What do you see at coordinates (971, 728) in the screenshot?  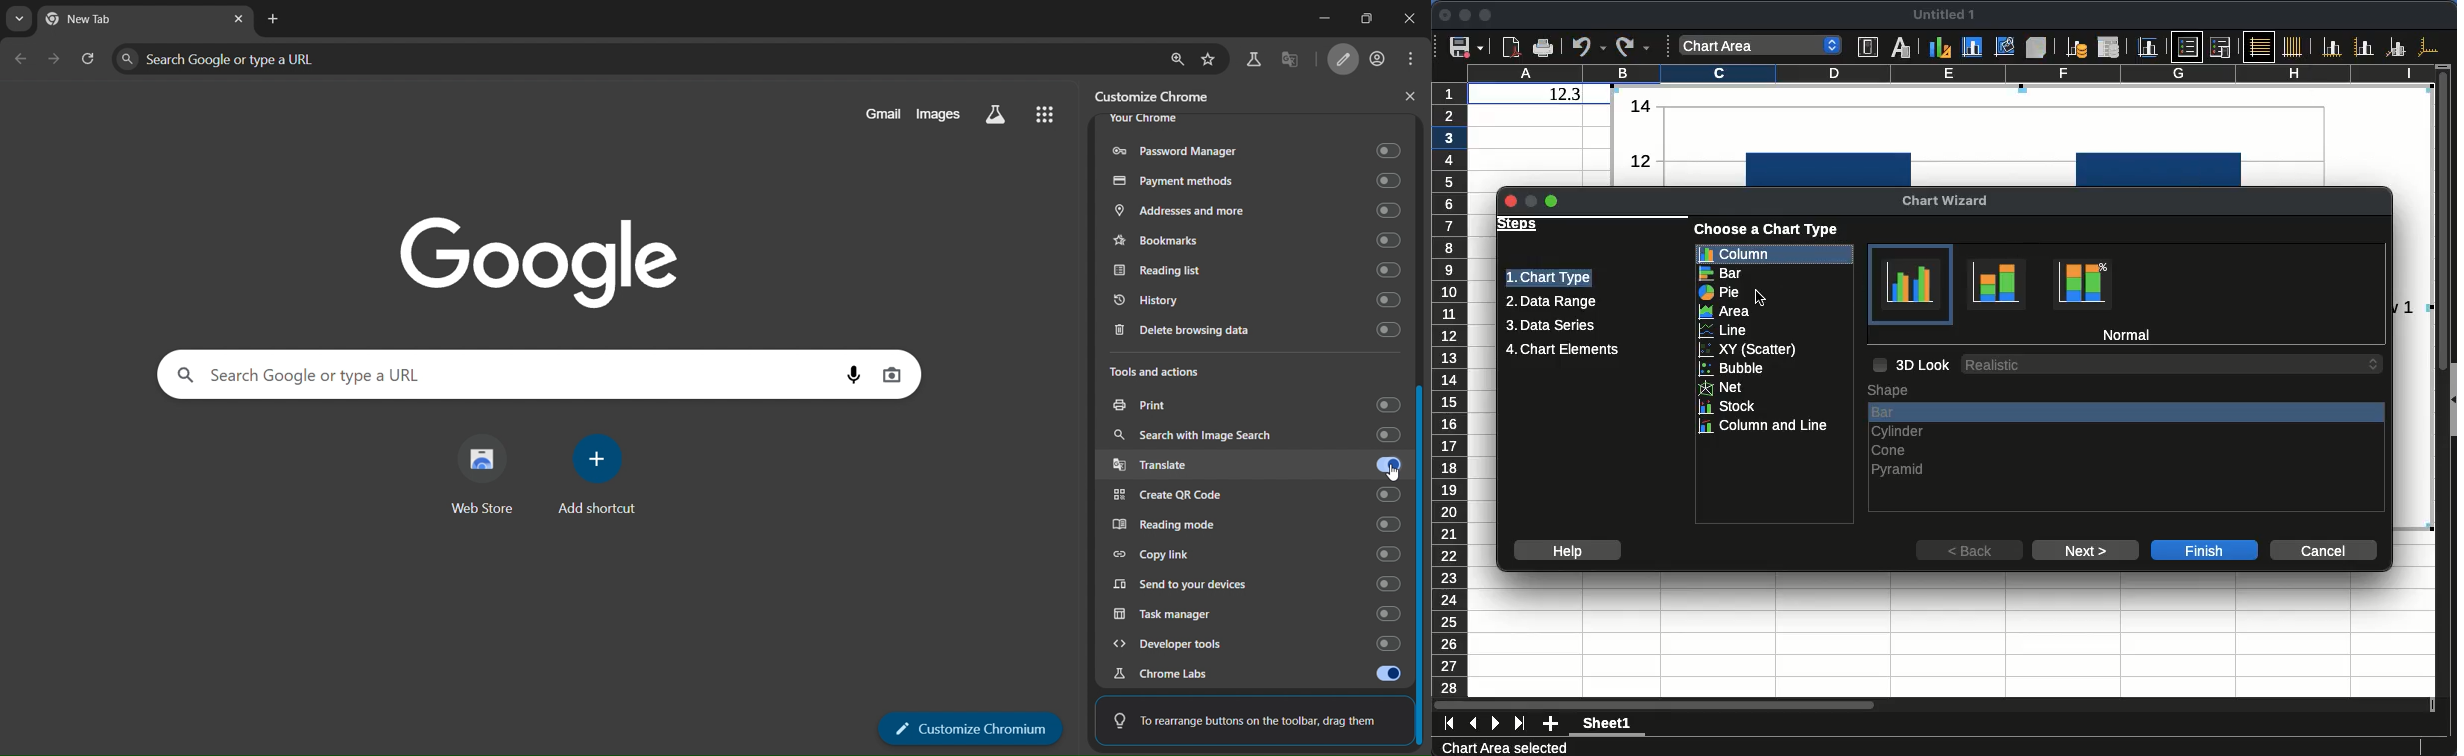 I see `customize chromium` at bounding box center [971, 728].